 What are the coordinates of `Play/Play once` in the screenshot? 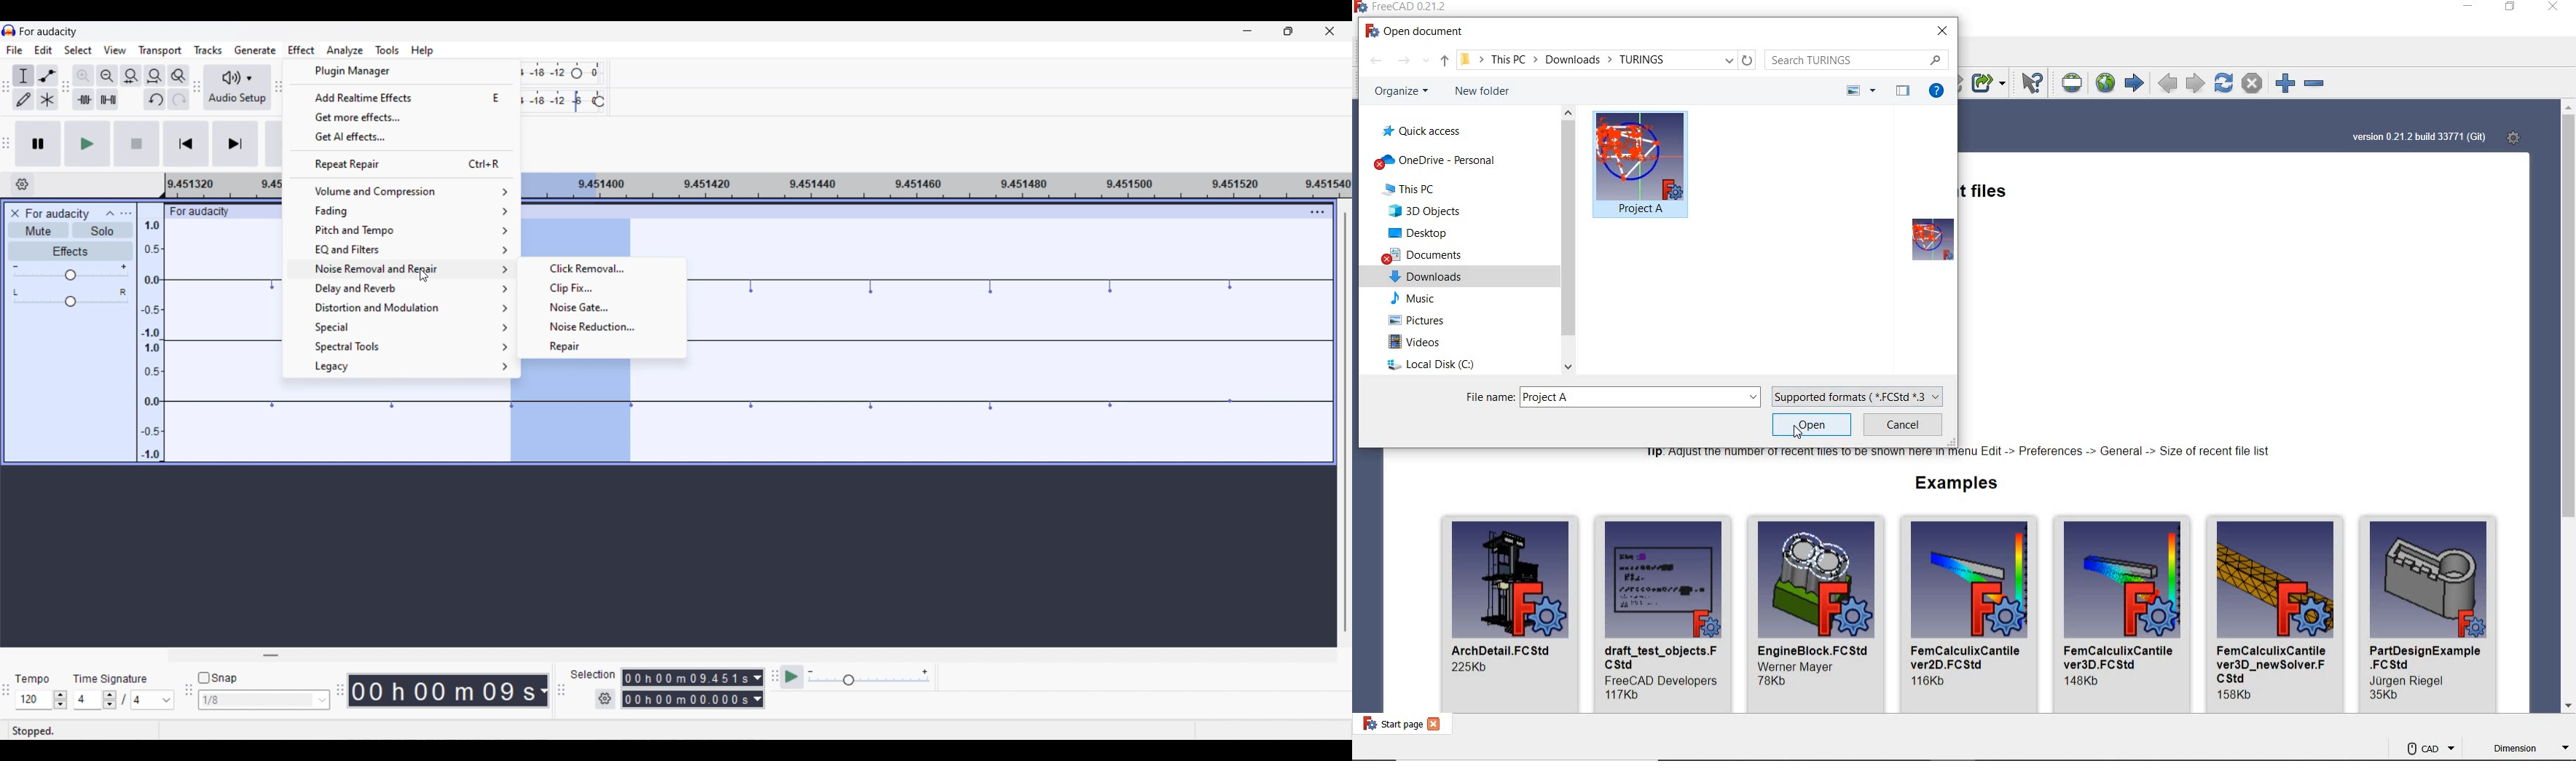 It's located at (87, 144).